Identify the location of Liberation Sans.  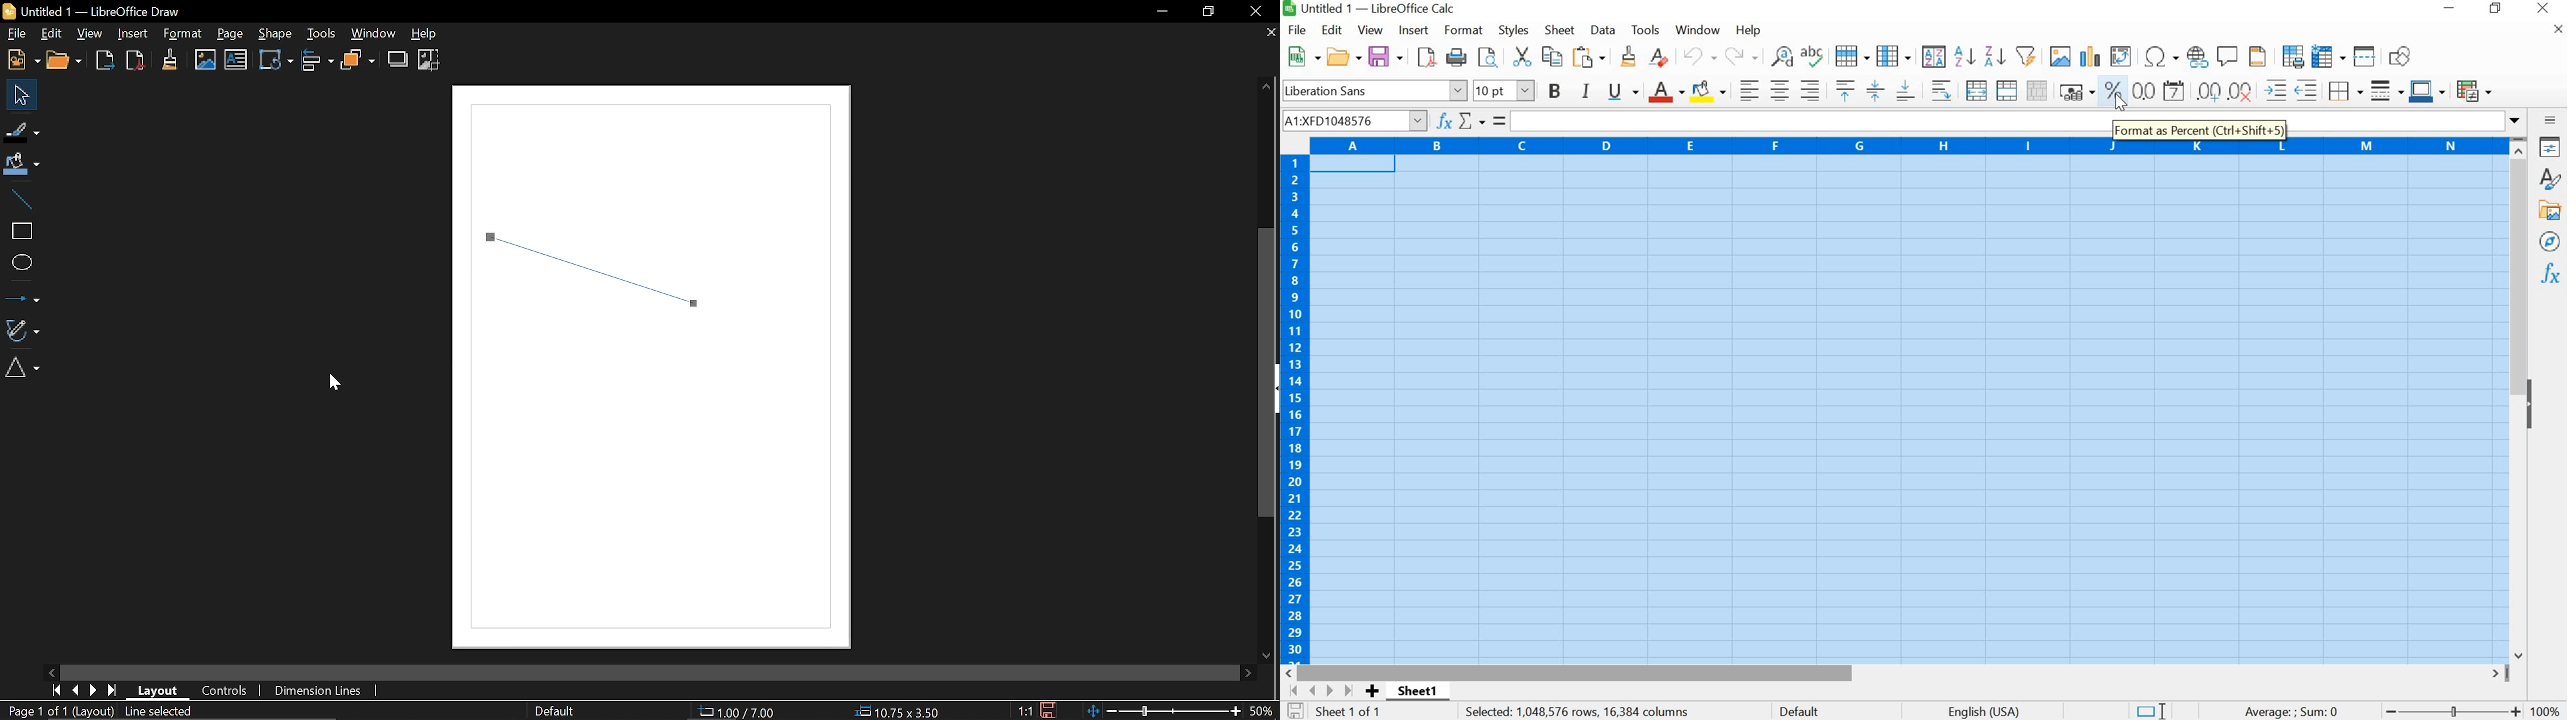
(1374, 91).